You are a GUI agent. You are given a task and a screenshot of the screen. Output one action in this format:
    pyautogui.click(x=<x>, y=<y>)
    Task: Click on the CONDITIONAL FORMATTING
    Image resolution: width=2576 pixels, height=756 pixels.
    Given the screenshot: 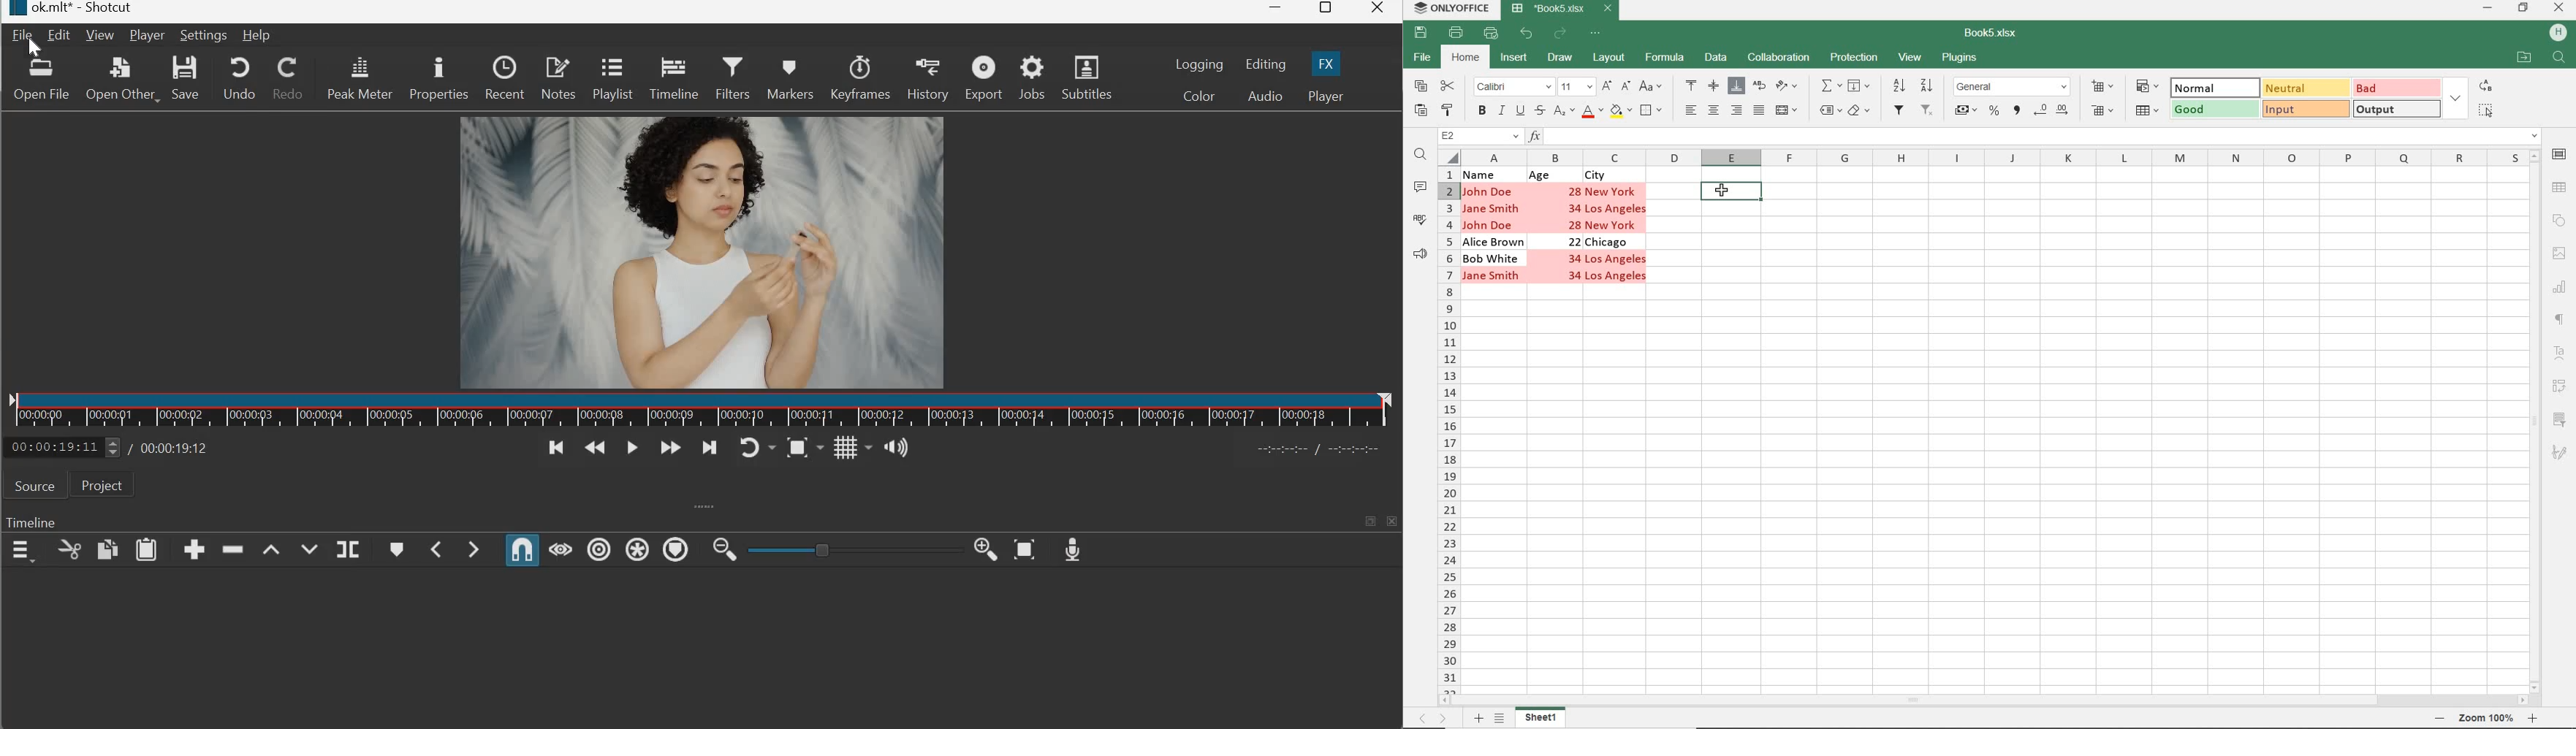 What is the action you would take?
    pyautogui.click(x=2147, y=86)
    